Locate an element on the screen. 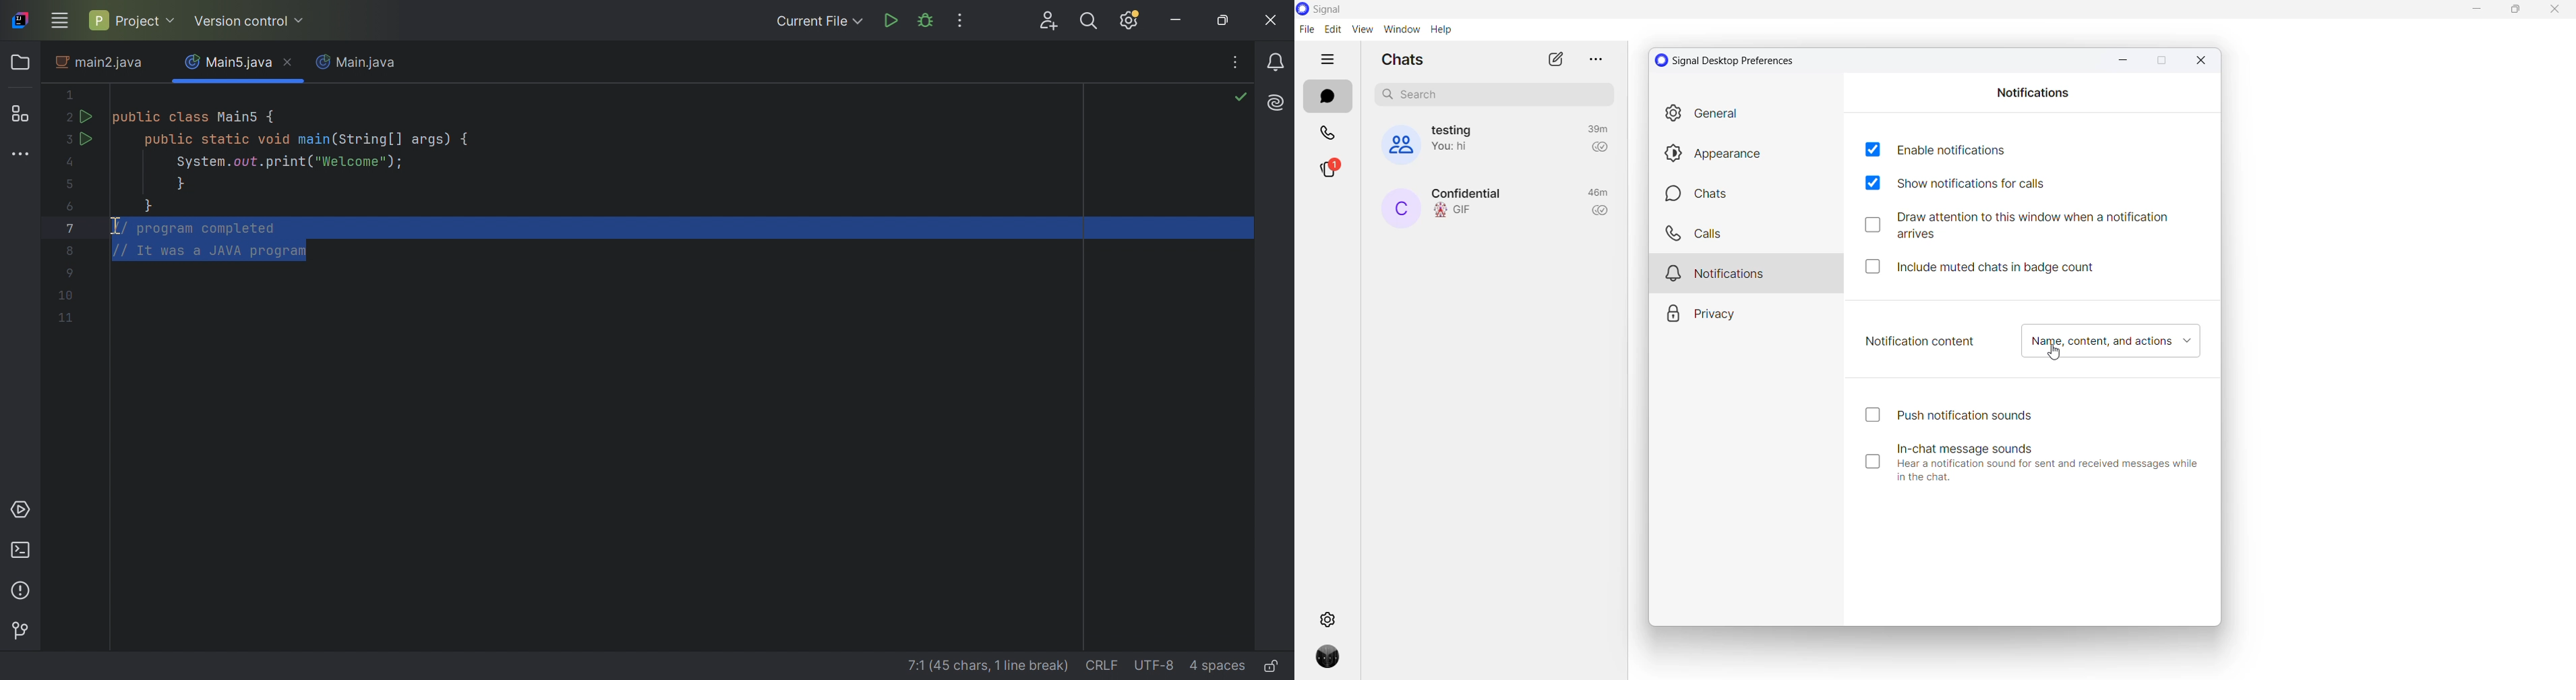  Version control is located at coordinates (21, 629).